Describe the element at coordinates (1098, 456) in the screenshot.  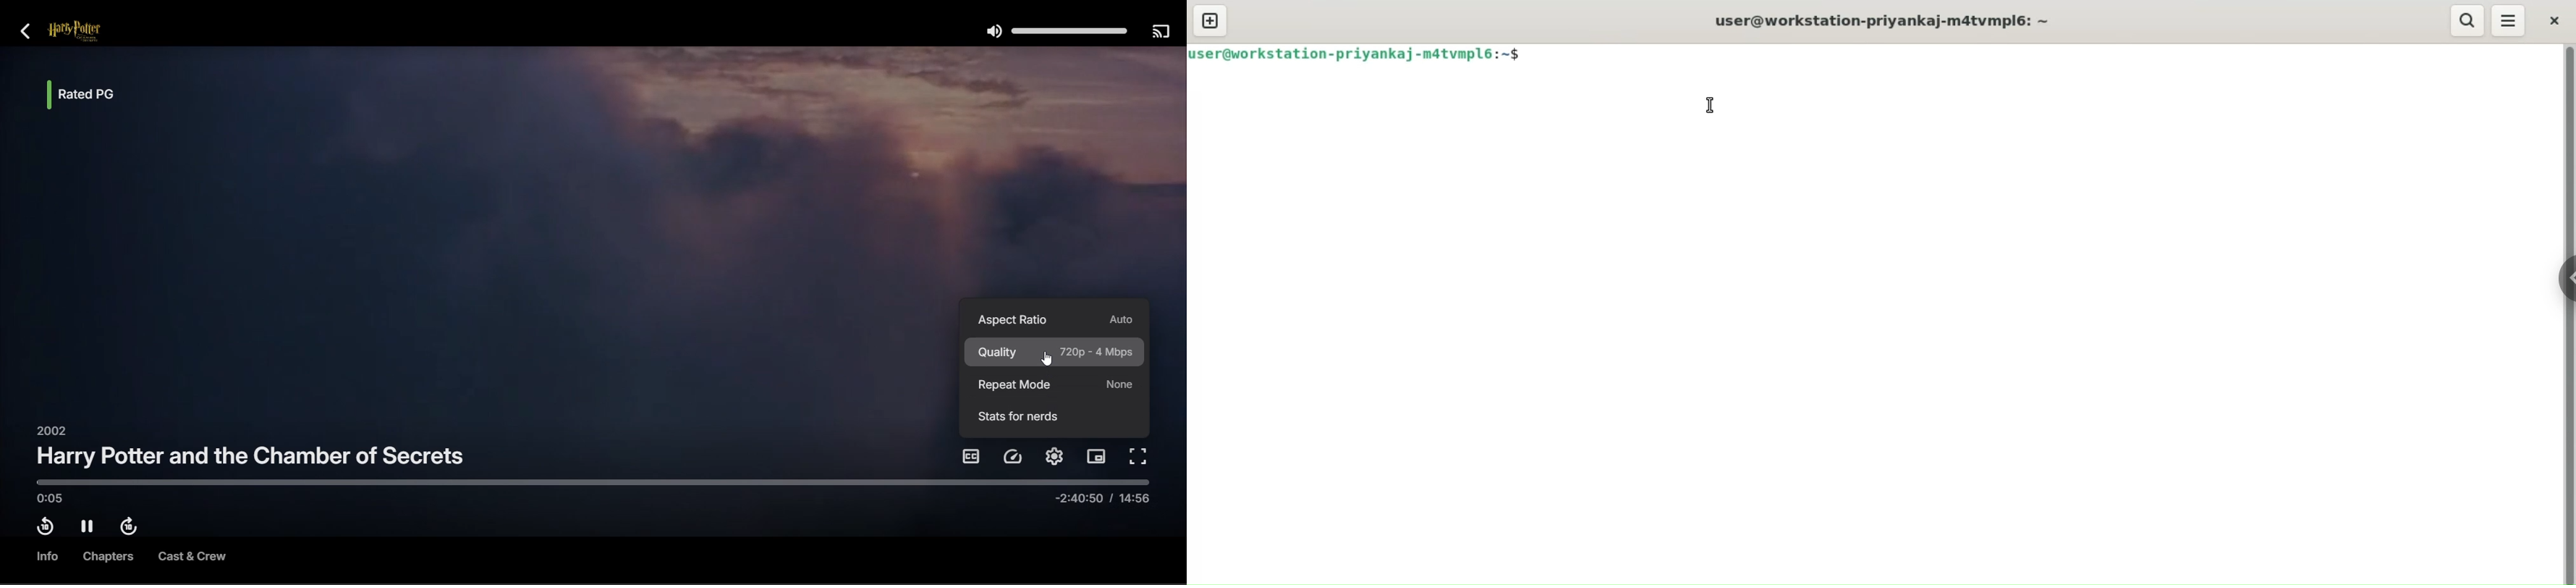
I see `Picture in picture` at that location.